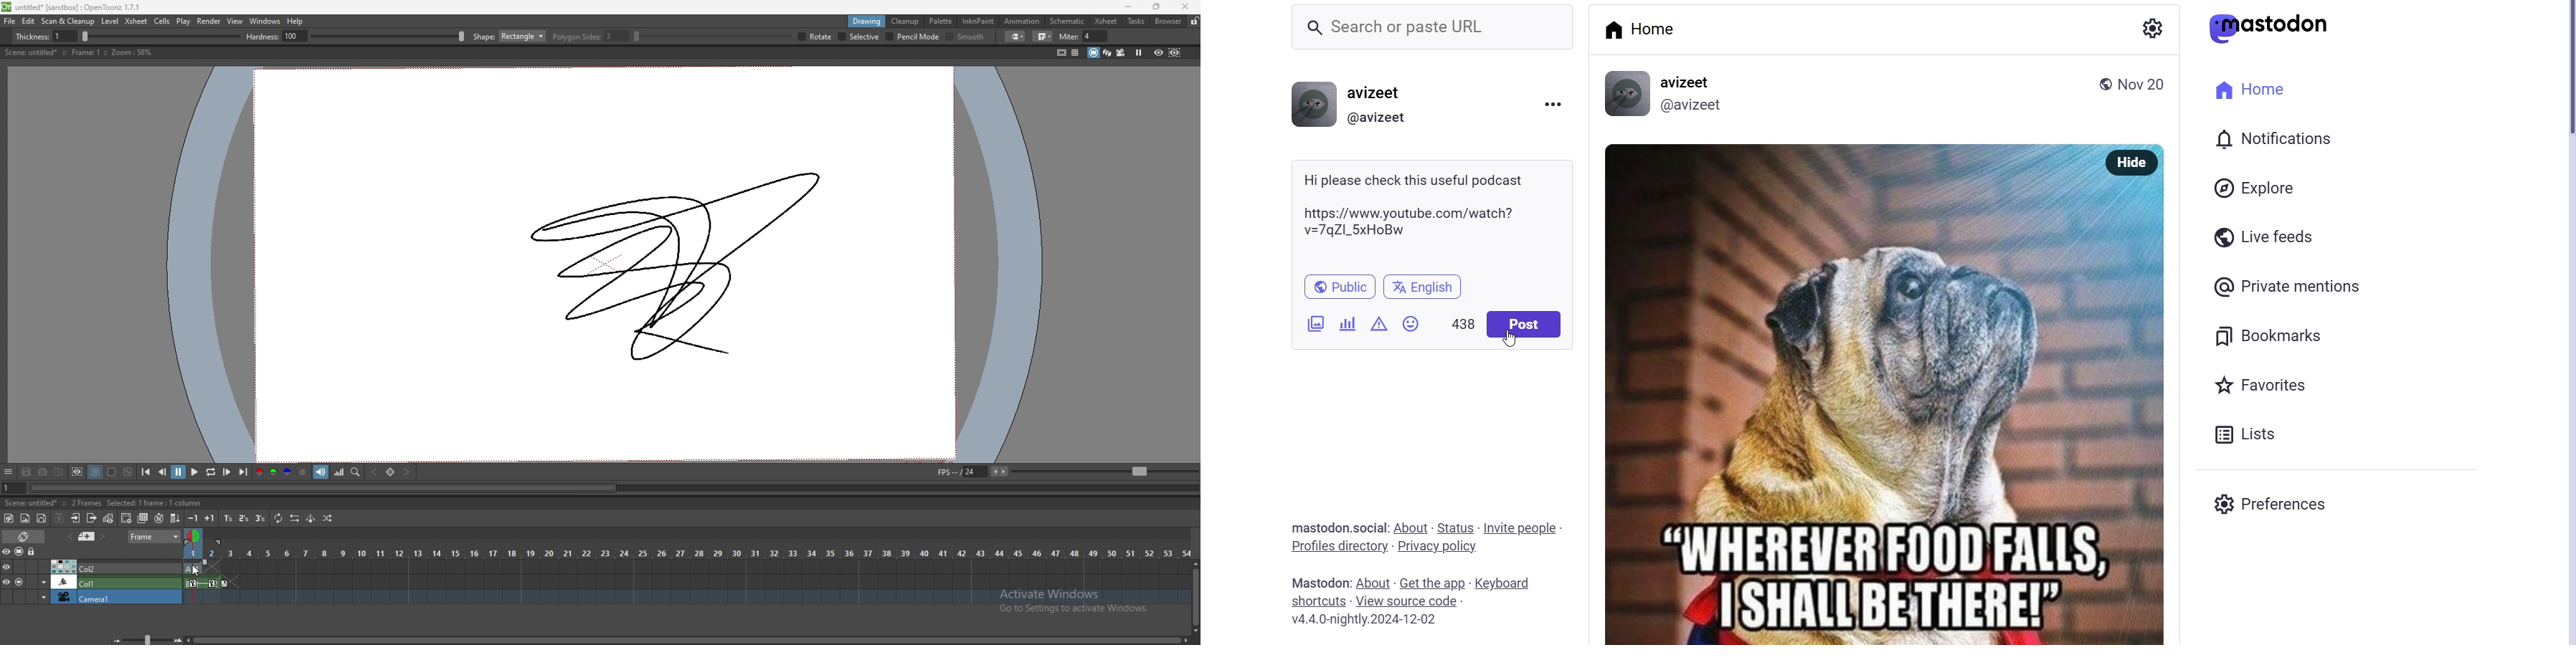 Image resolution: width=2576 pixels, height=672 pixels. I want to click on green channel, so click(273, 473).